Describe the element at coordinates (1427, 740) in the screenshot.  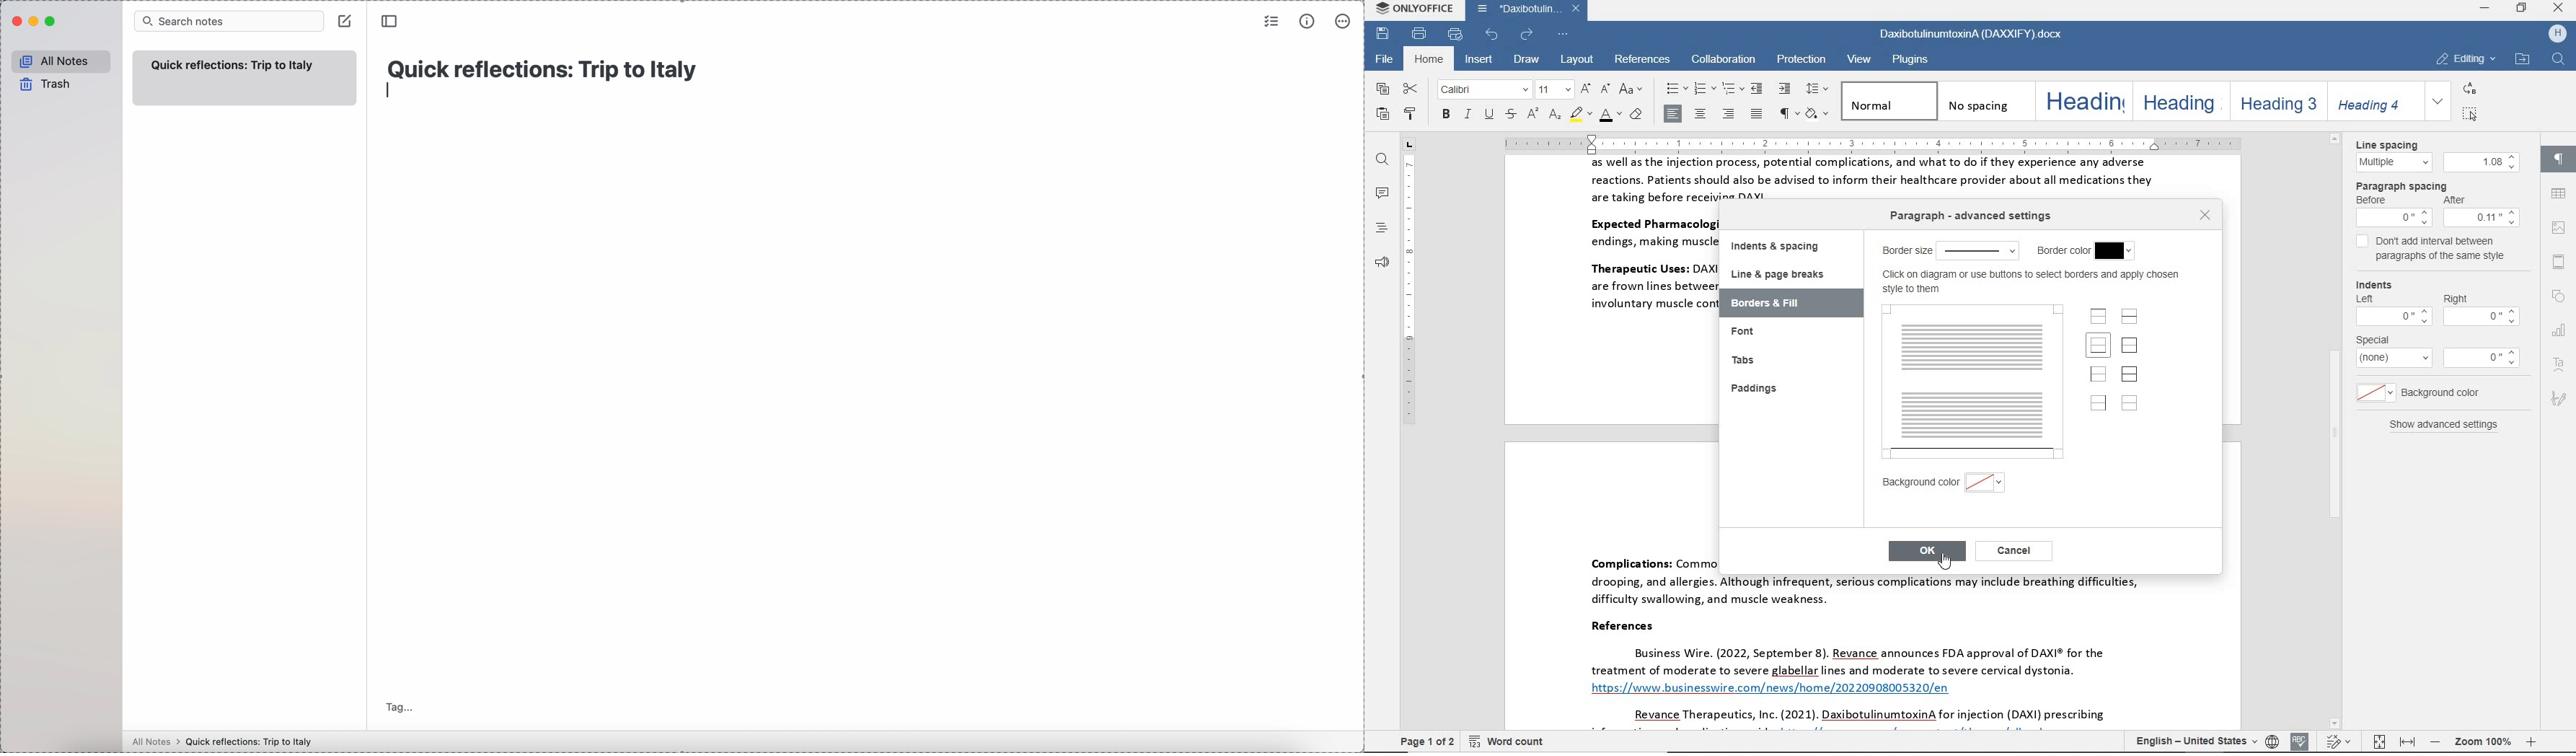
I see `page 1 of 2` at that location.